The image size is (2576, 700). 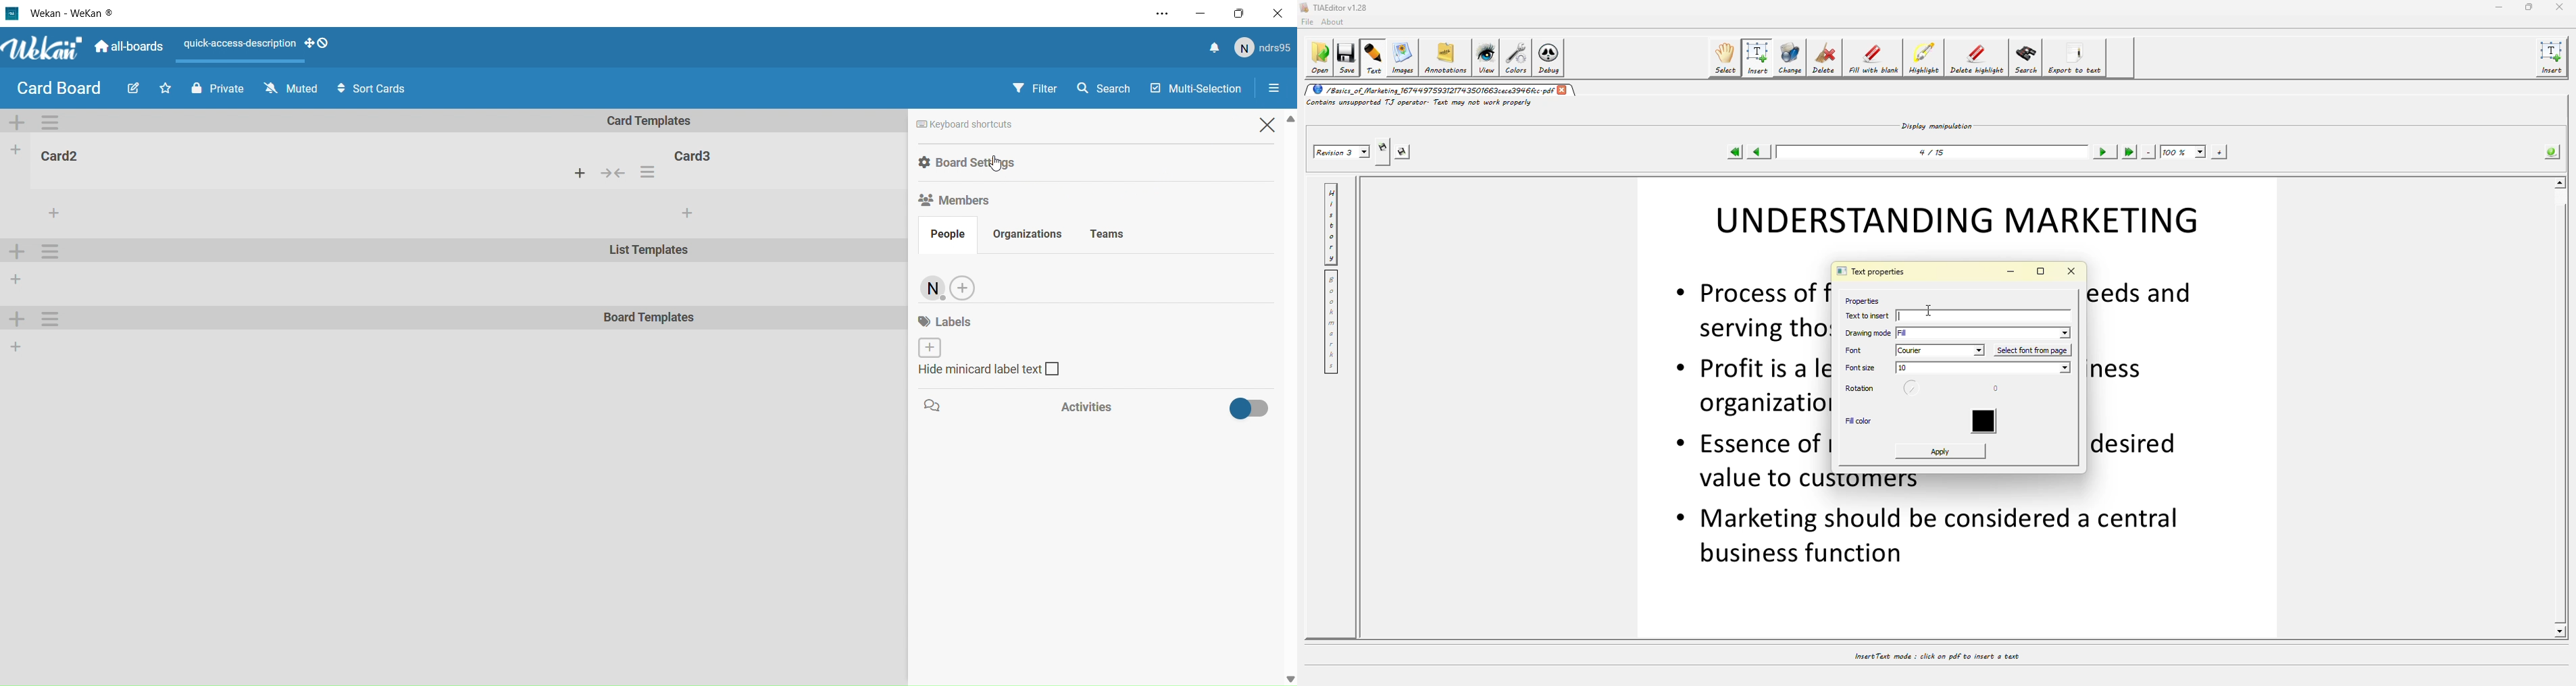 I want to click on Teams, so click(x=1123, y=235).